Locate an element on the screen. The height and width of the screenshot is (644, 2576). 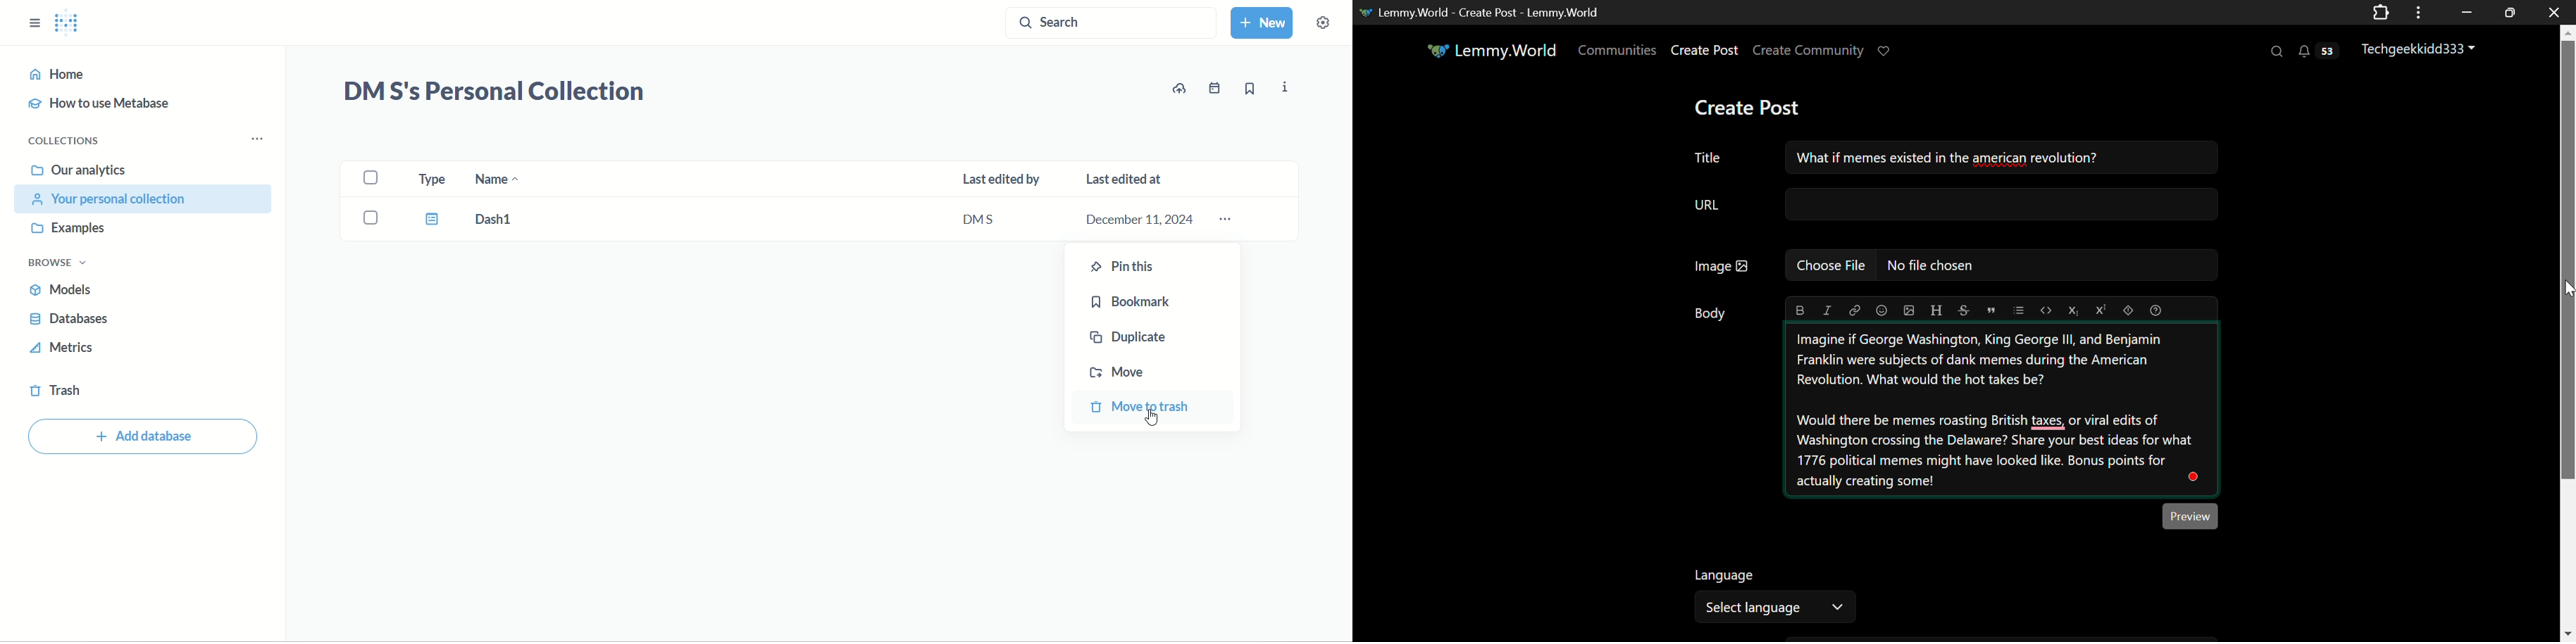
Post Title Text Field is located at coordinates (1709, 157).